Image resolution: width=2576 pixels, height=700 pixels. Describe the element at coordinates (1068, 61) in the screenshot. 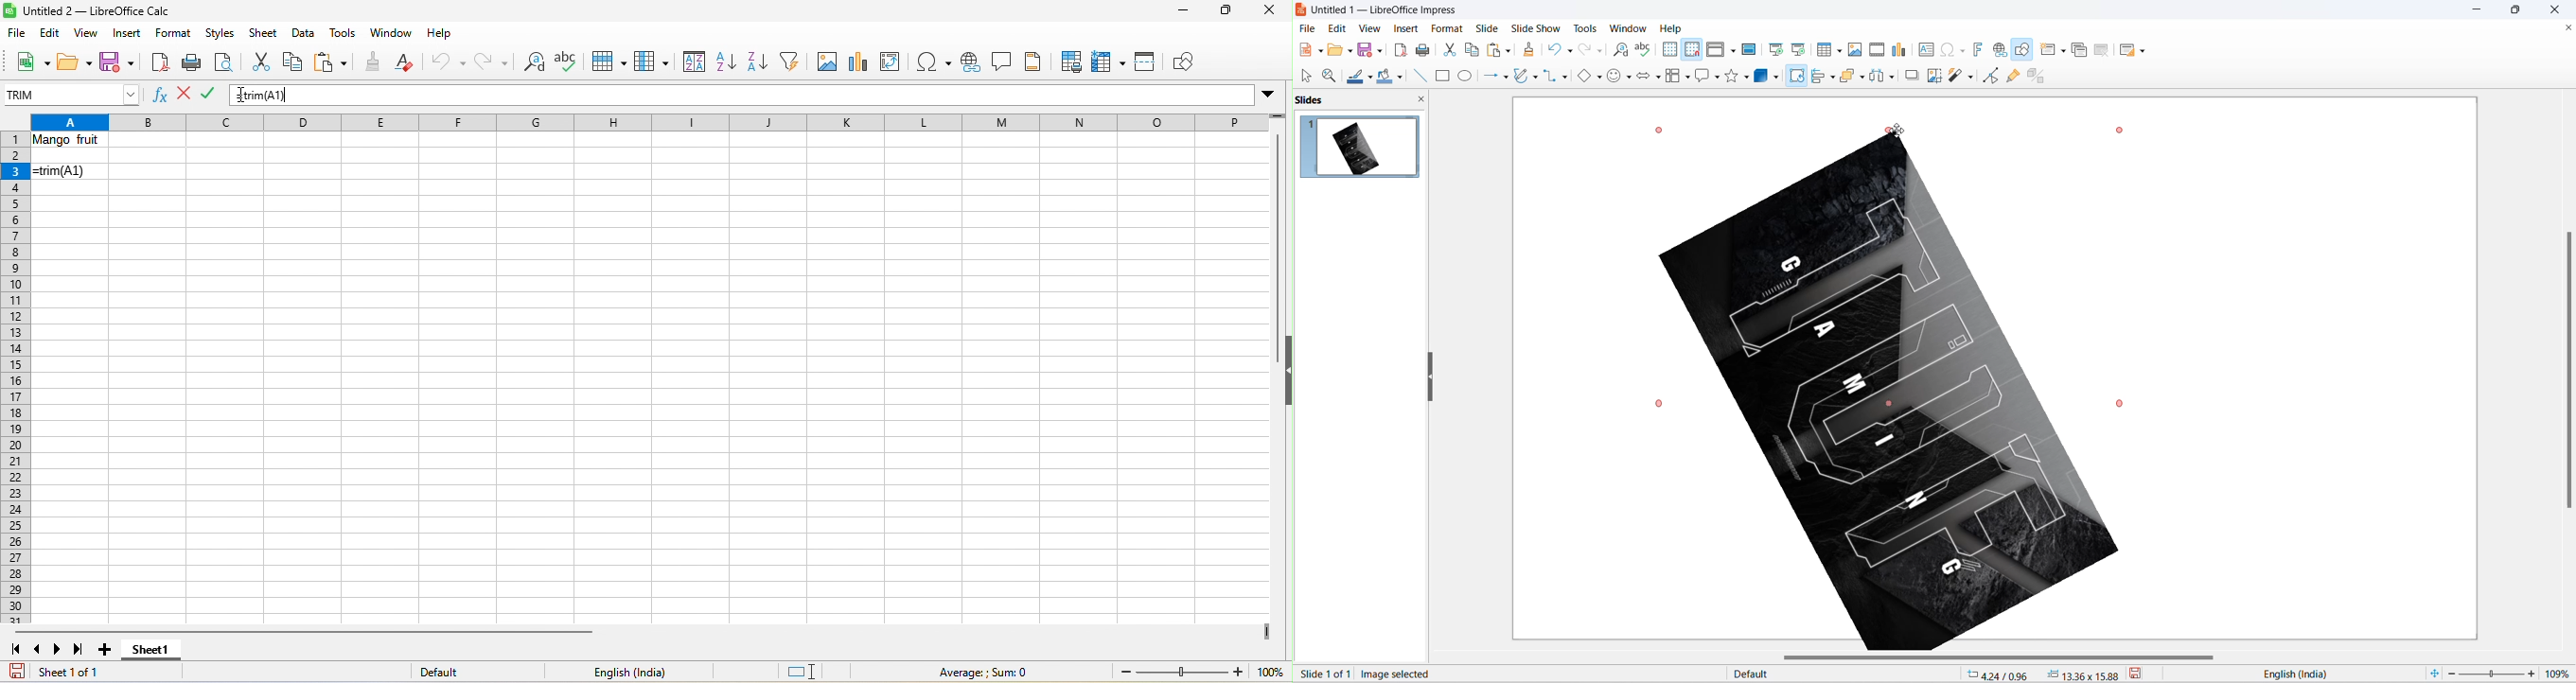

I see `print area` at that location.